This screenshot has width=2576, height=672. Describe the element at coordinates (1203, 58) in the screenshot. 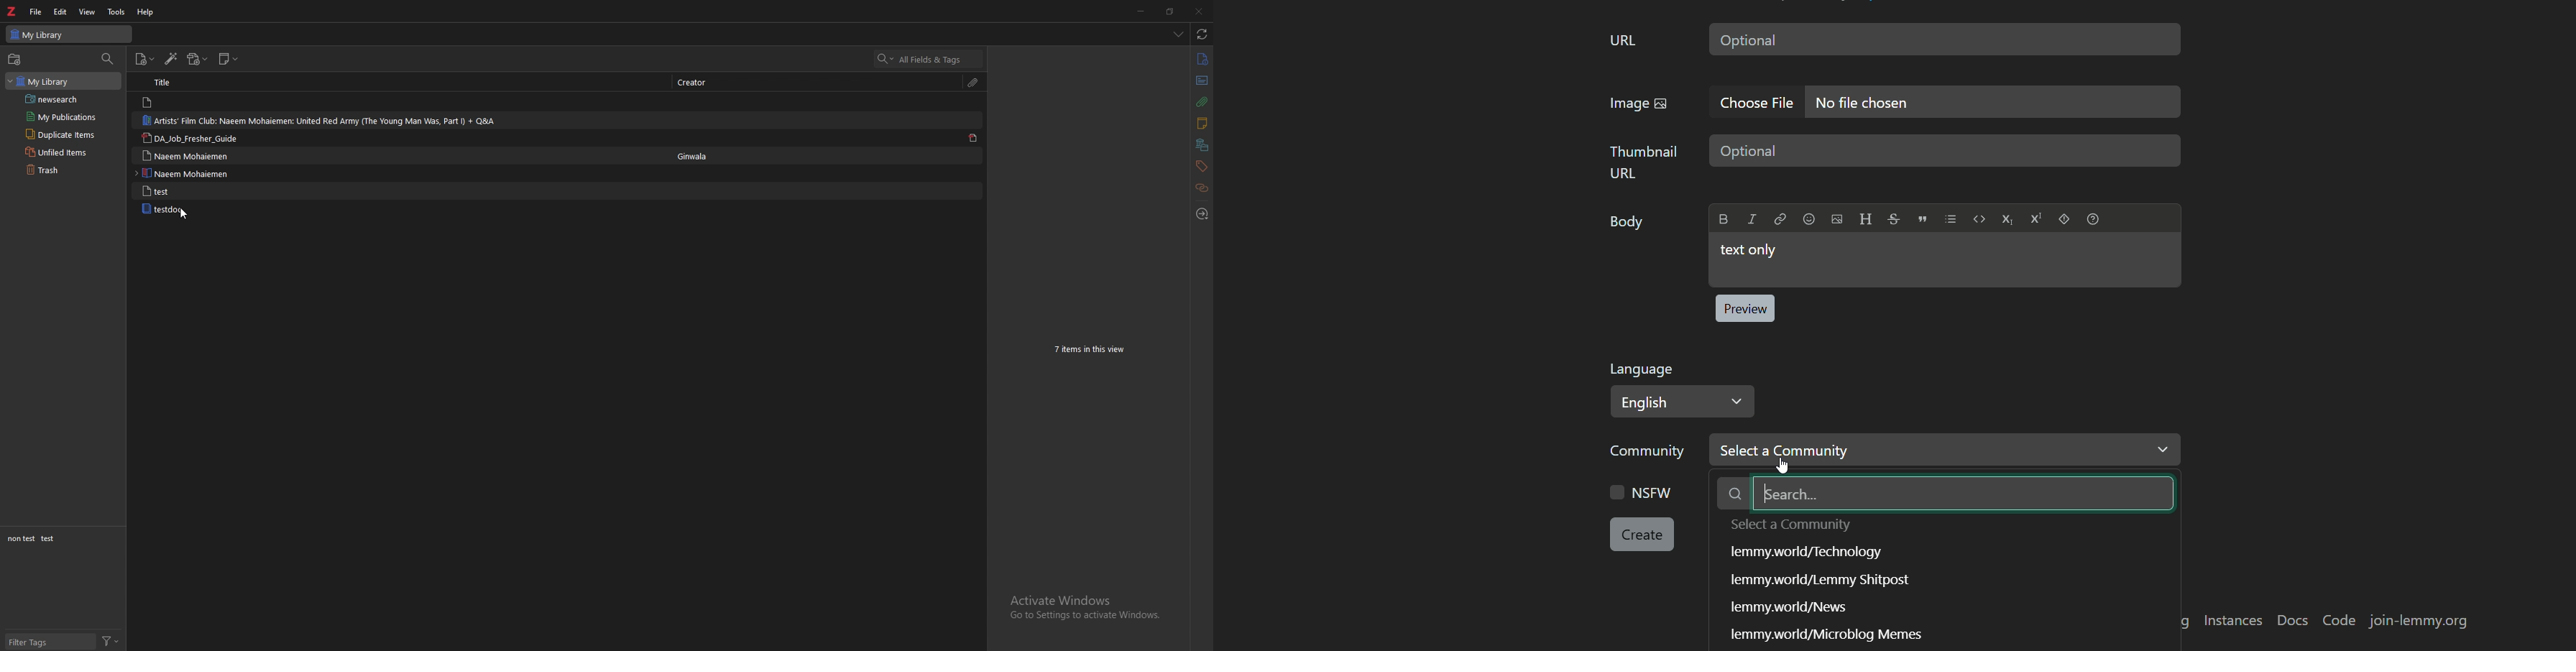

I see `info` at that location.